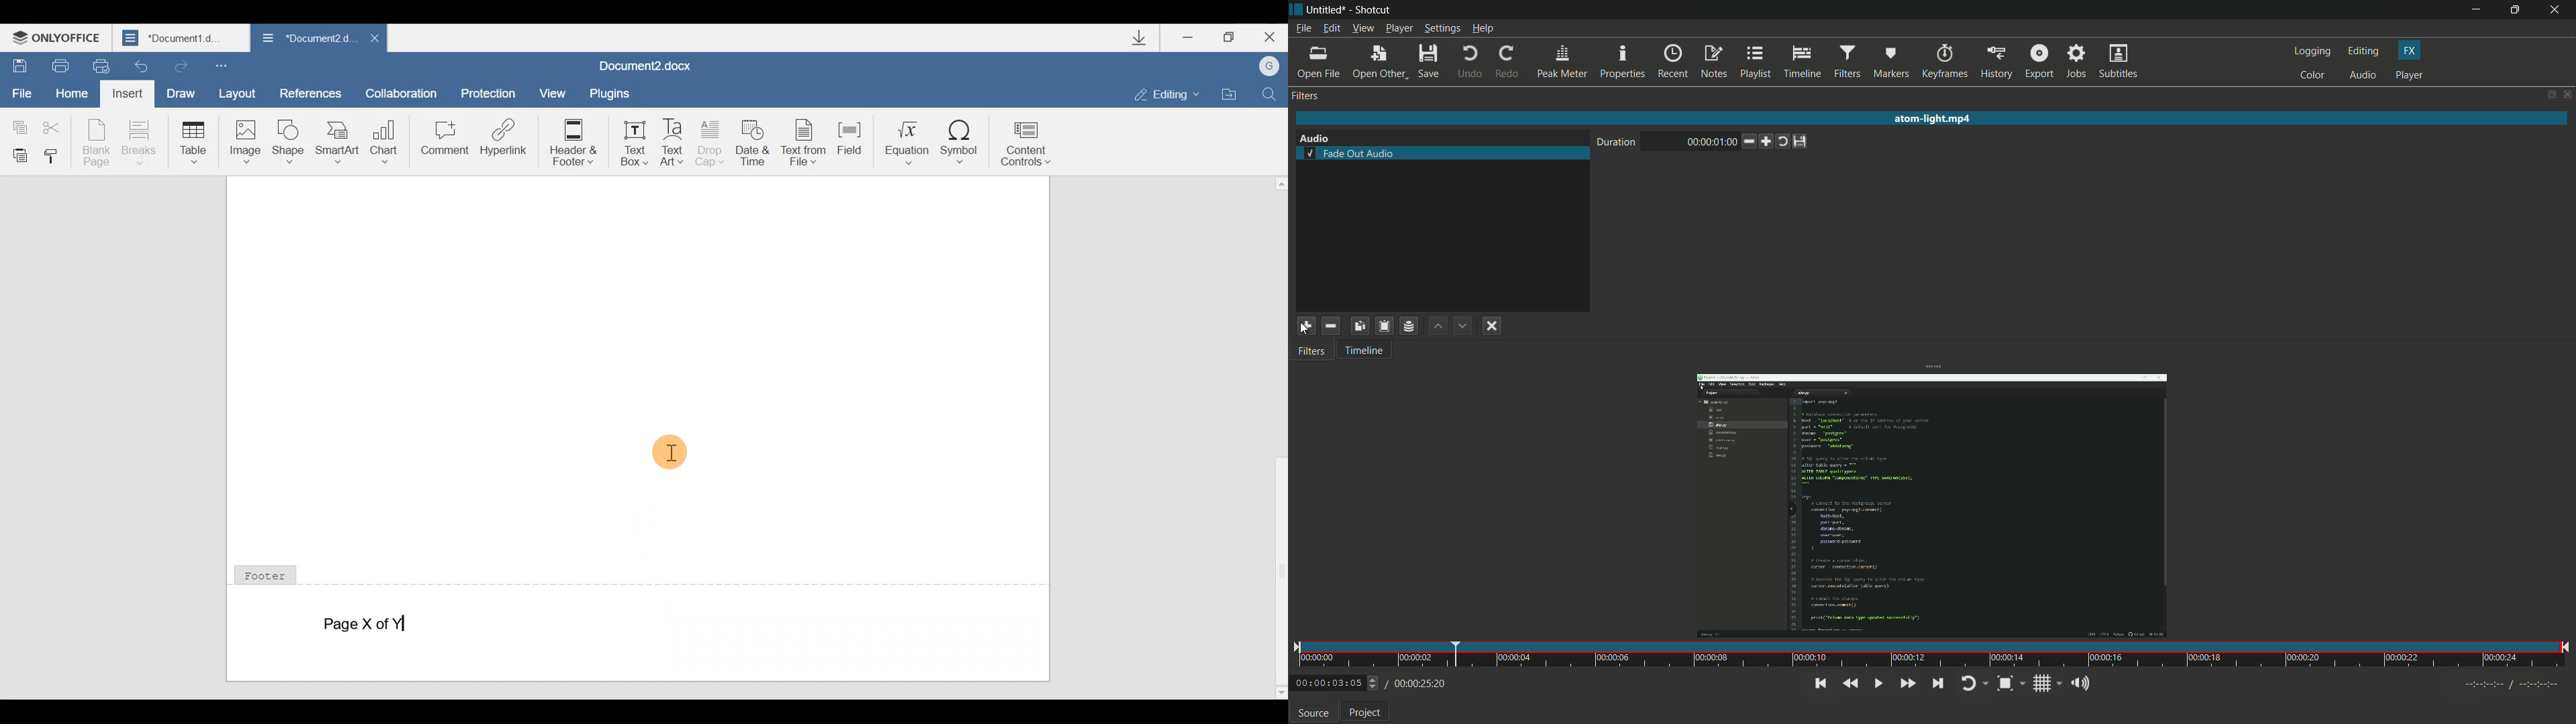 The image size is (2576, 728). What do you see at coordinates (184, 94) in the screenshot?
I see `Draw` at bounding box center [184, 94].